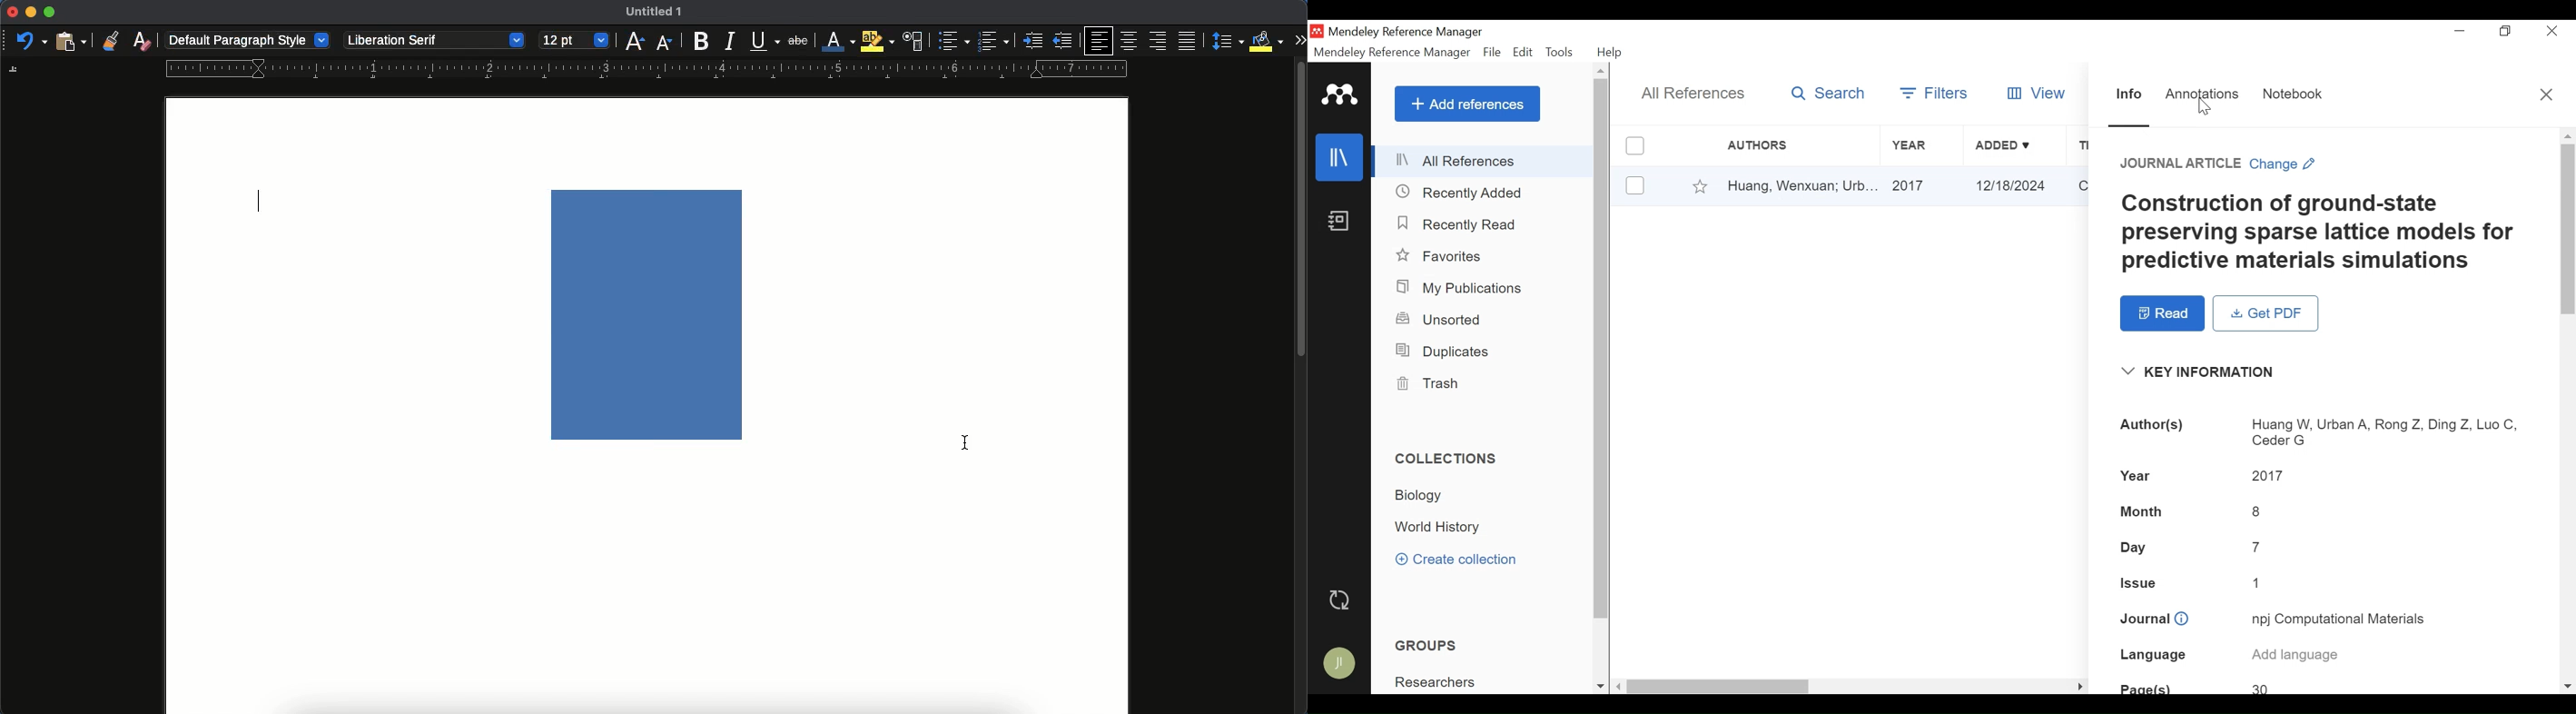 This screenshot has width=2576, height=728. Describe the element at coordinates (1440, 528) in the screenshot. I see `world history` at that location.